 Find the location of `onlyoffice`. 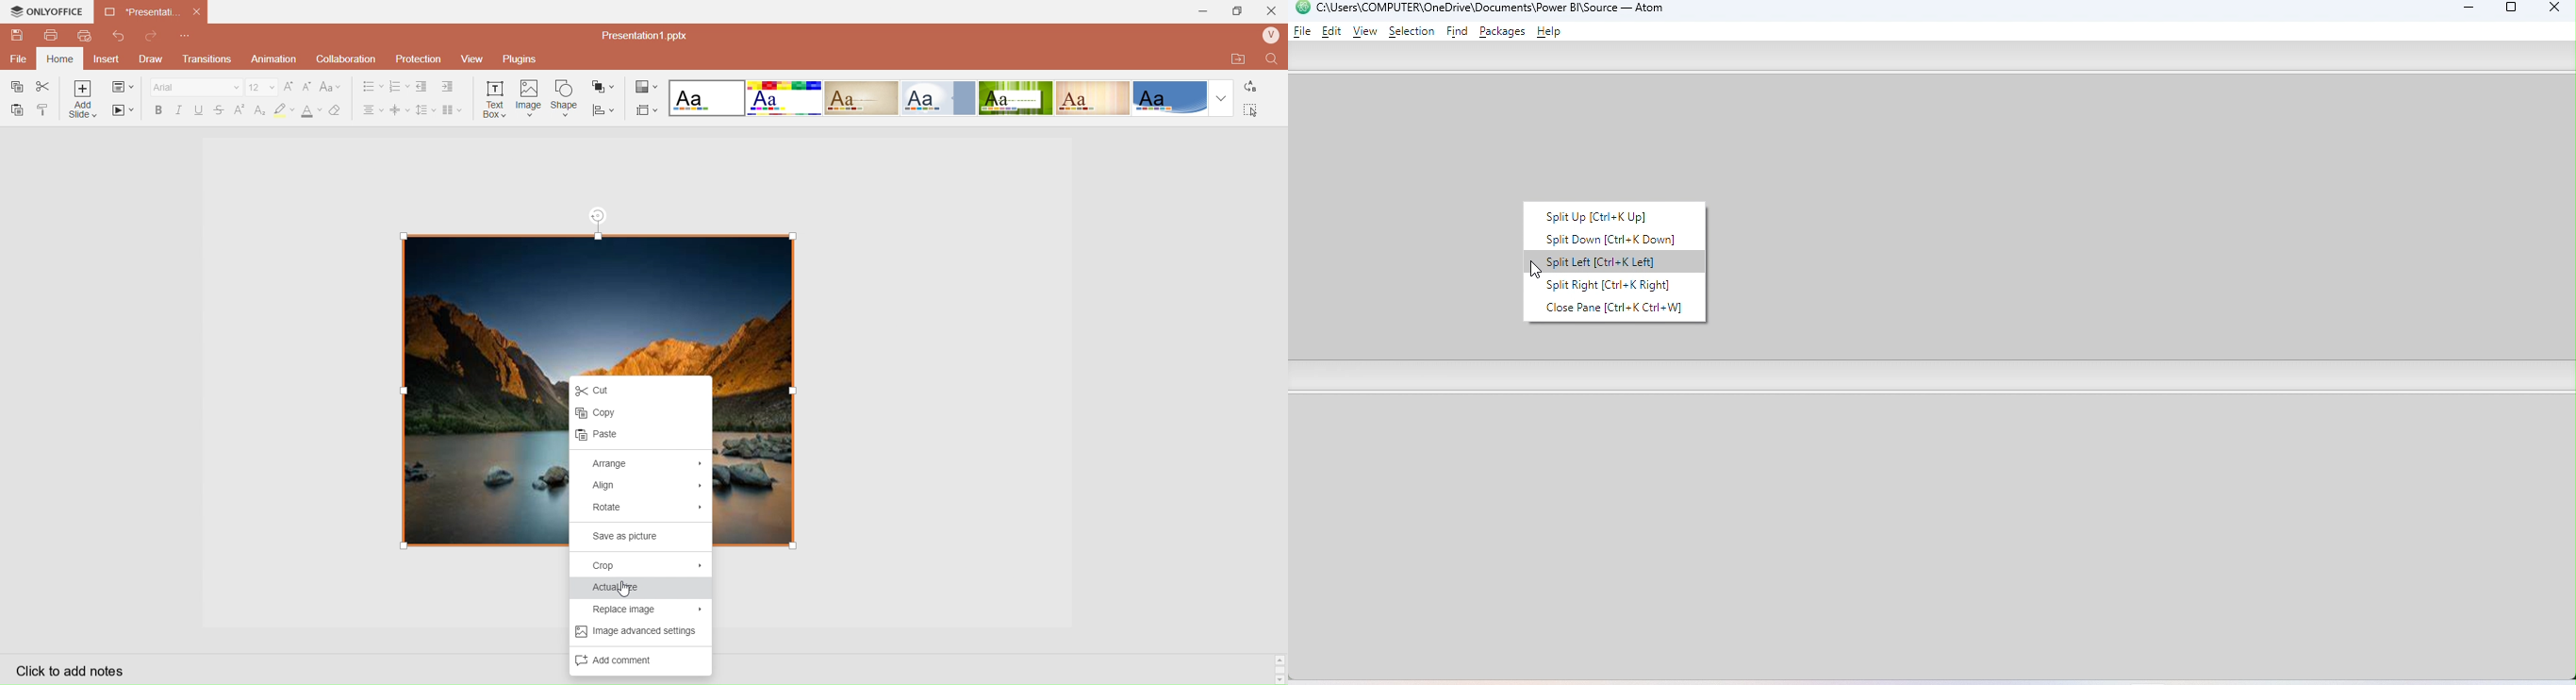

onlyoffice is located at coordinates (56, 11).